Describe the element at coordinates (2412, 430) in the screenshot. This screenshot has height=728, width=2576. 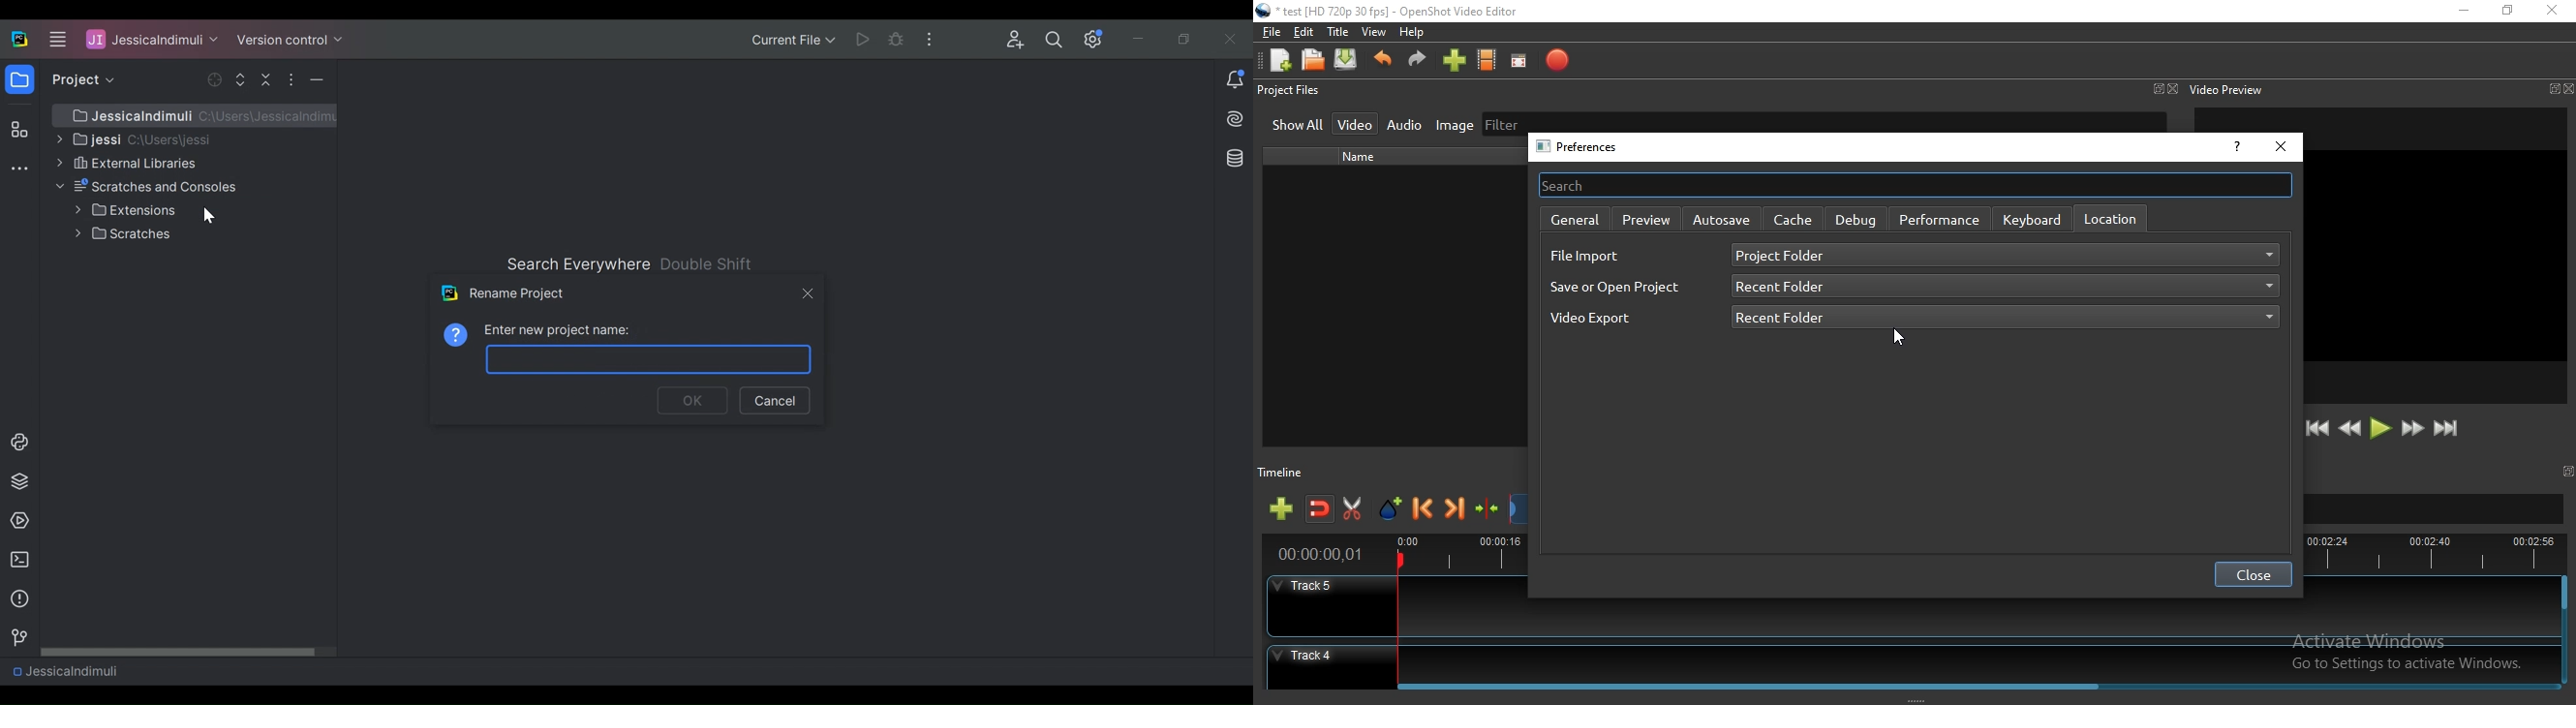
I see `Fast forward` at that location.